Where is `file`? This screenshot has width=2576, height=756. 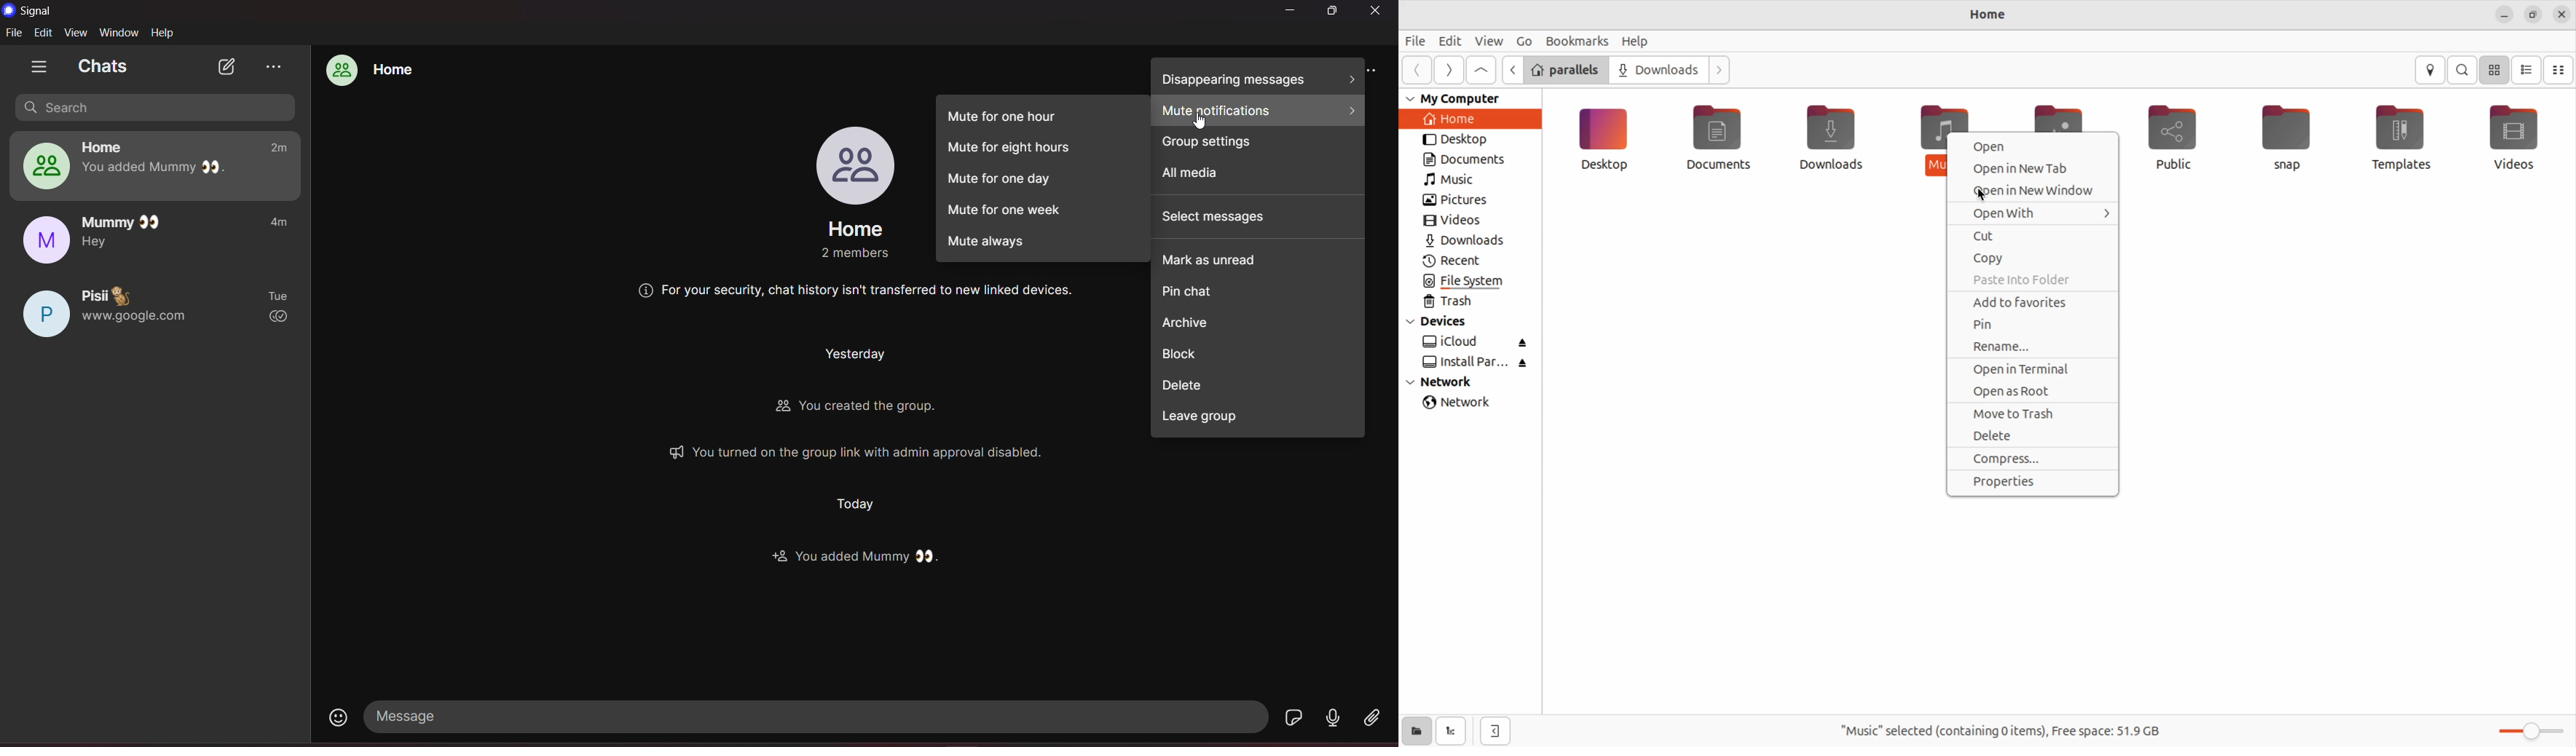
file is located at coordinates (15, 33).